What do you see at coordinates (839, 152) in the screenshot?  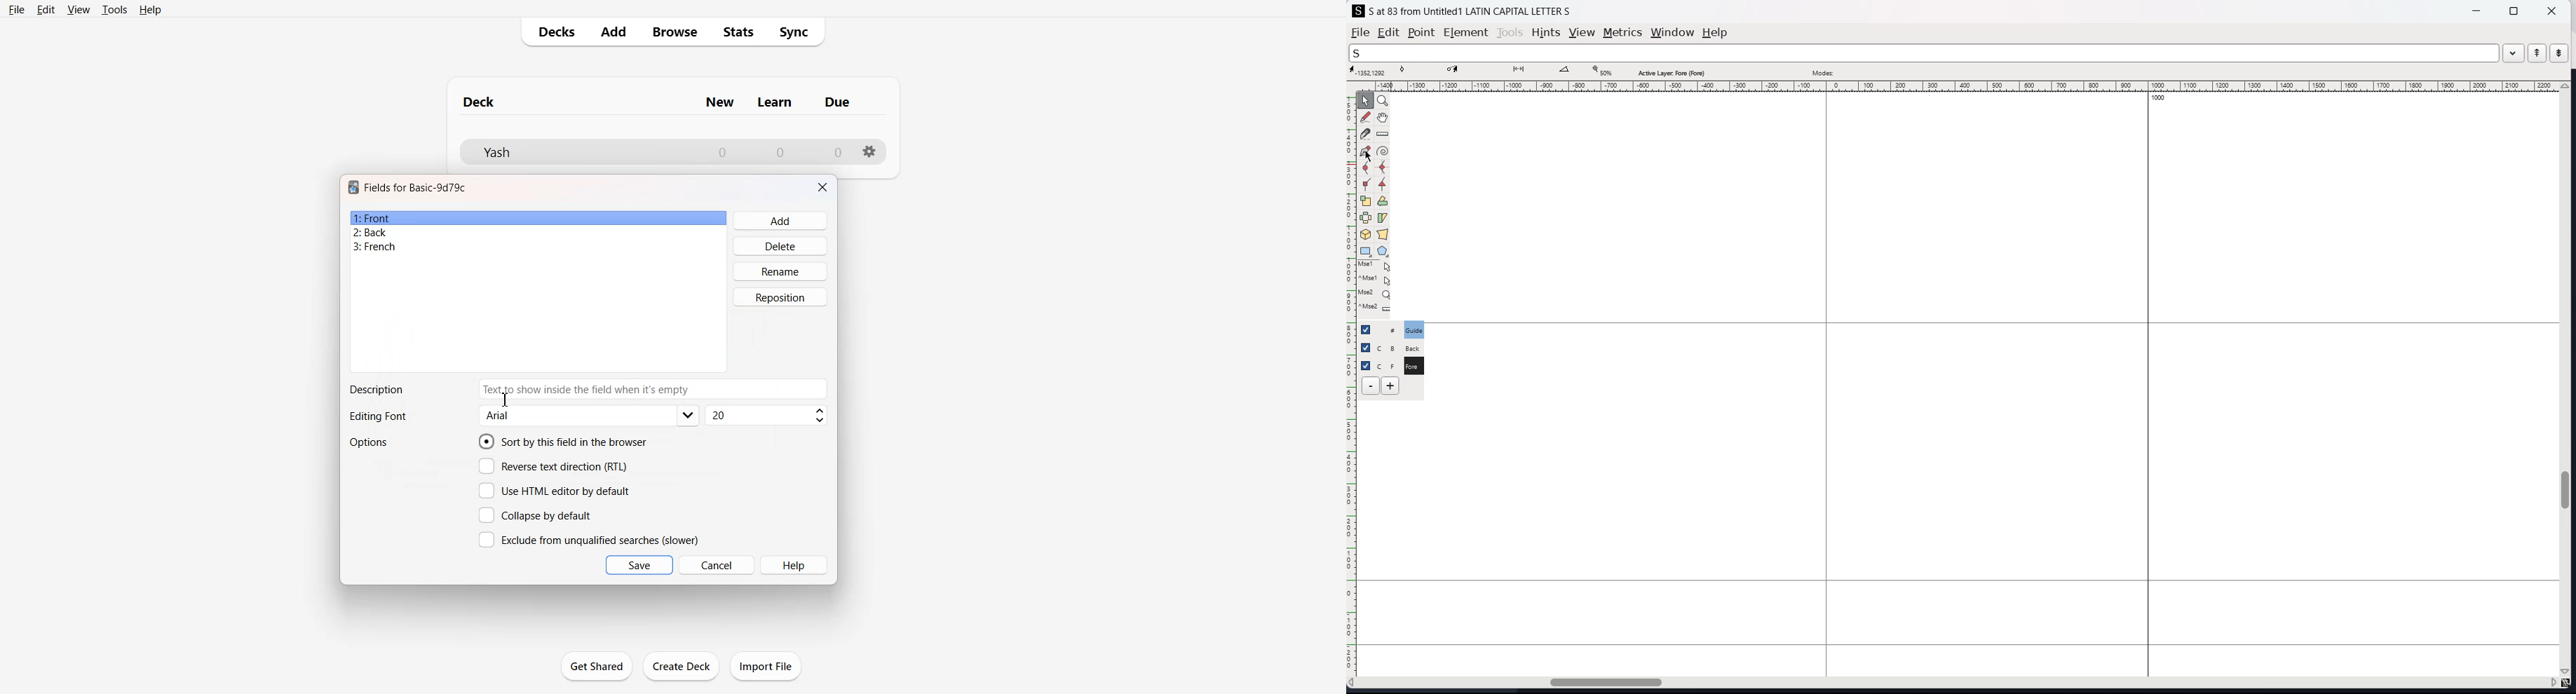 I see `Number of due cards` at bounding box center [839, 152].